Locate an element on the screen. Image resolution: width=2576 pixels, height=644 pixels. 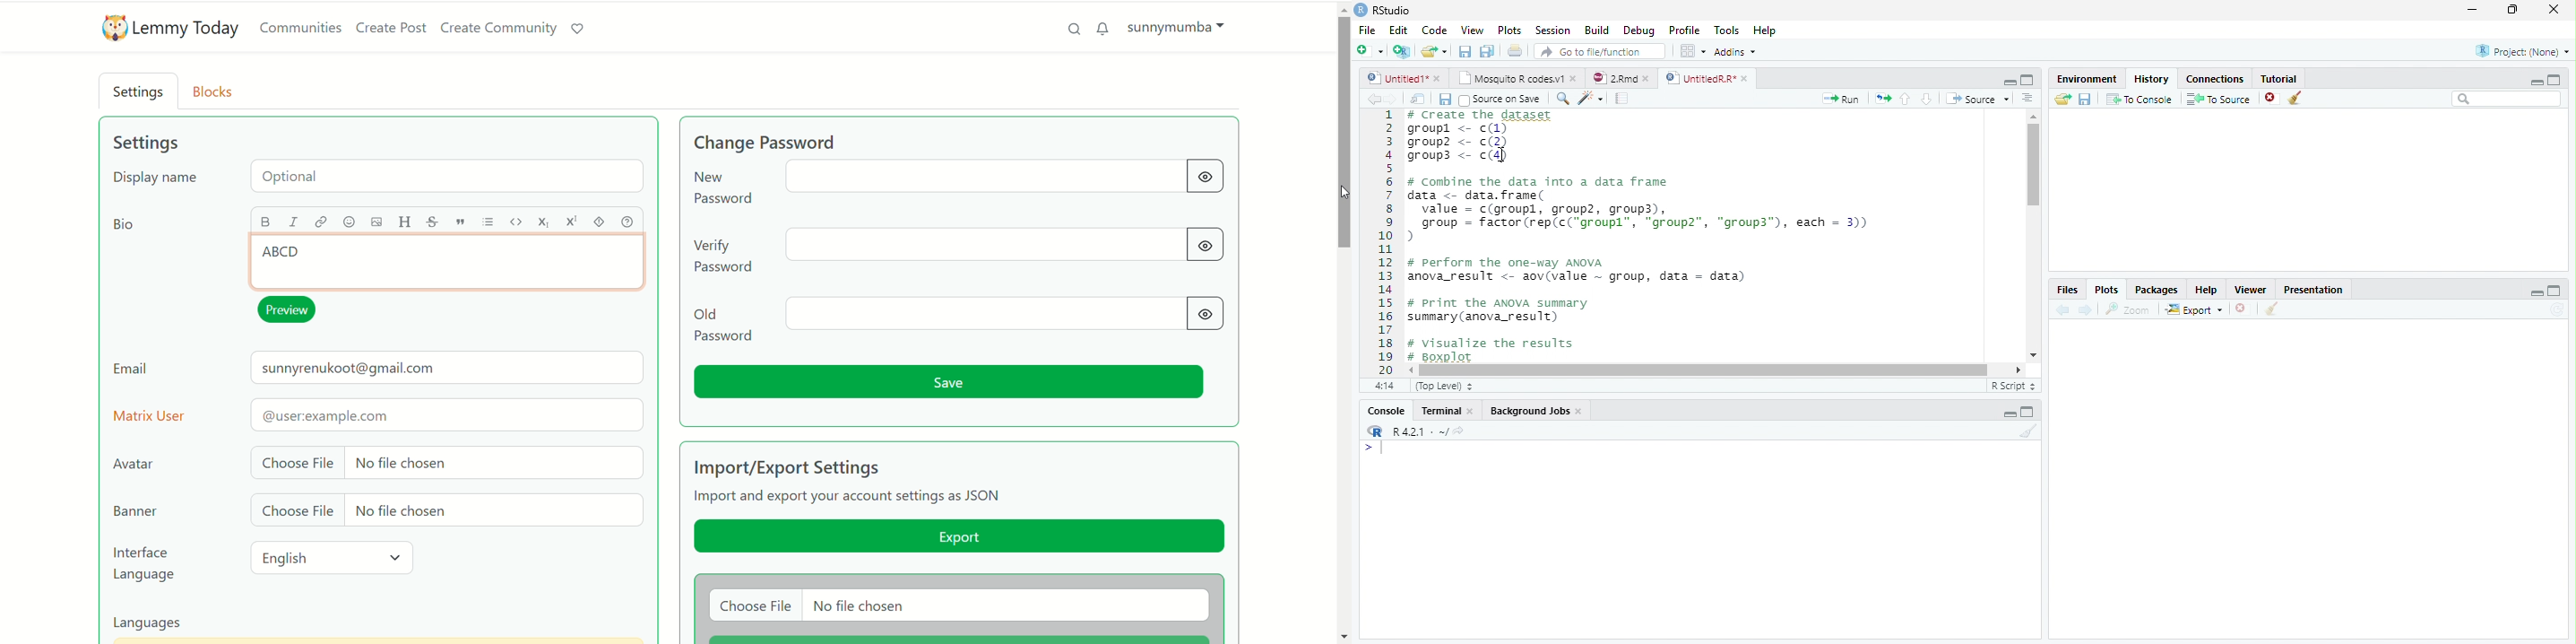
Save All open documents is located at coordinates (1486, 51).